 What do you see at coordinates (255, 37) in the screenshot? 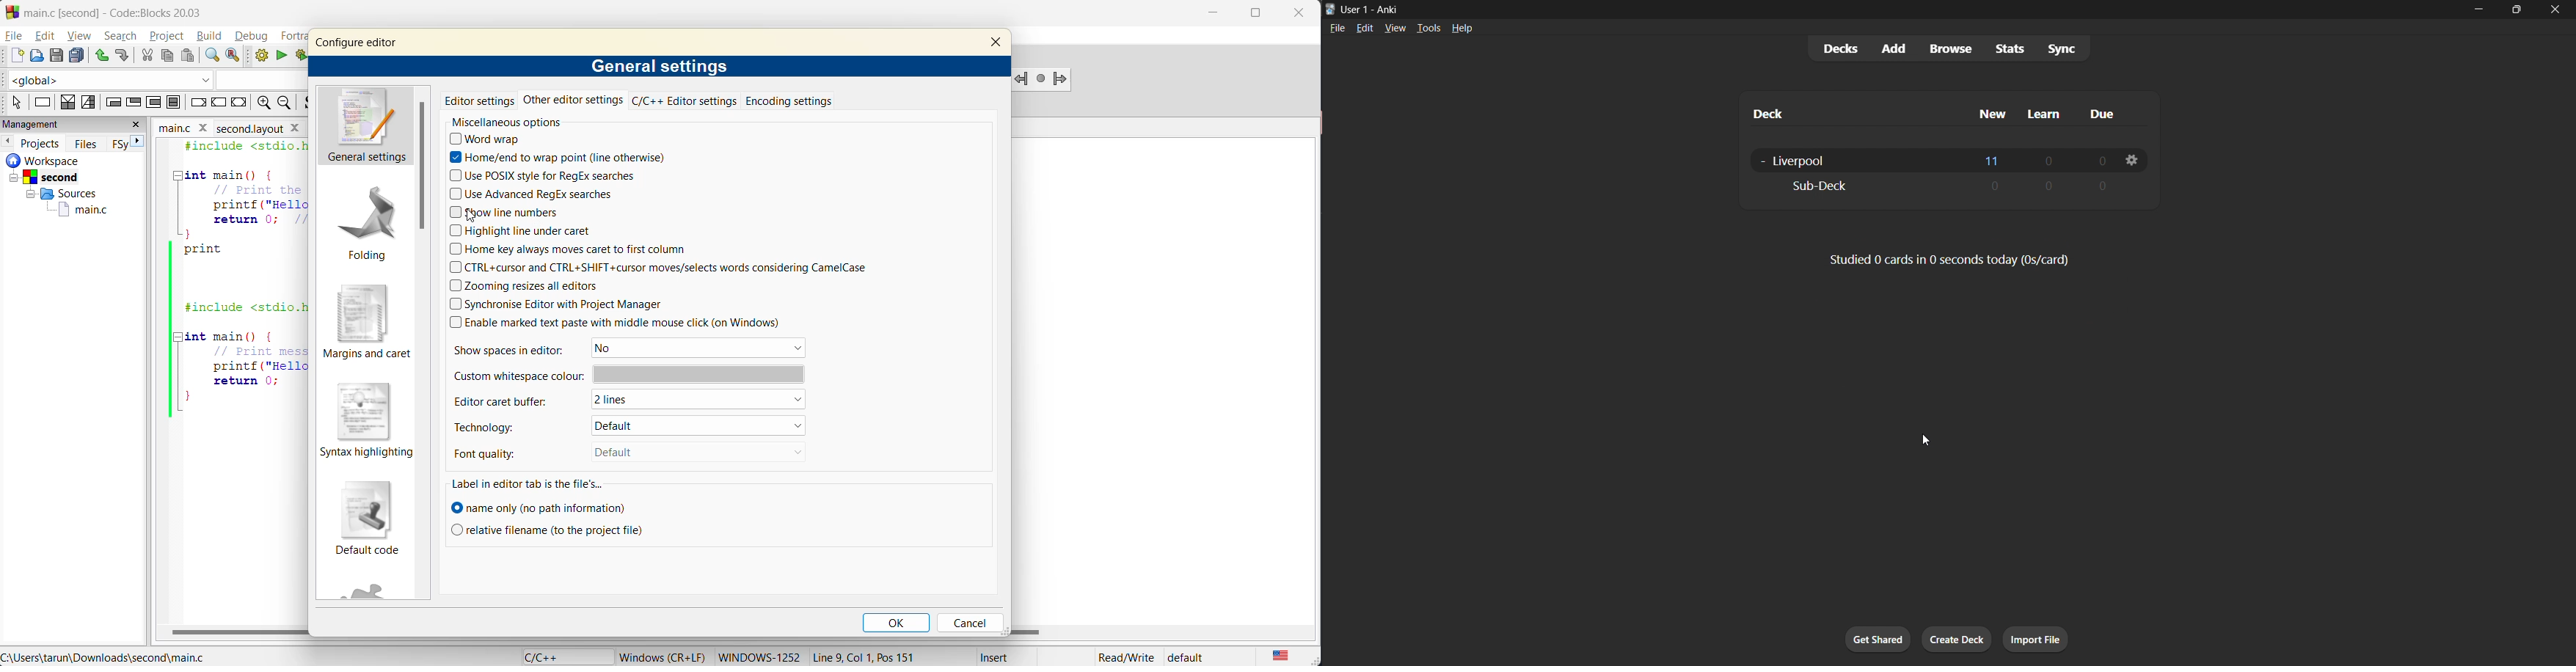
I see `debug` at bounding box center [255, 37].